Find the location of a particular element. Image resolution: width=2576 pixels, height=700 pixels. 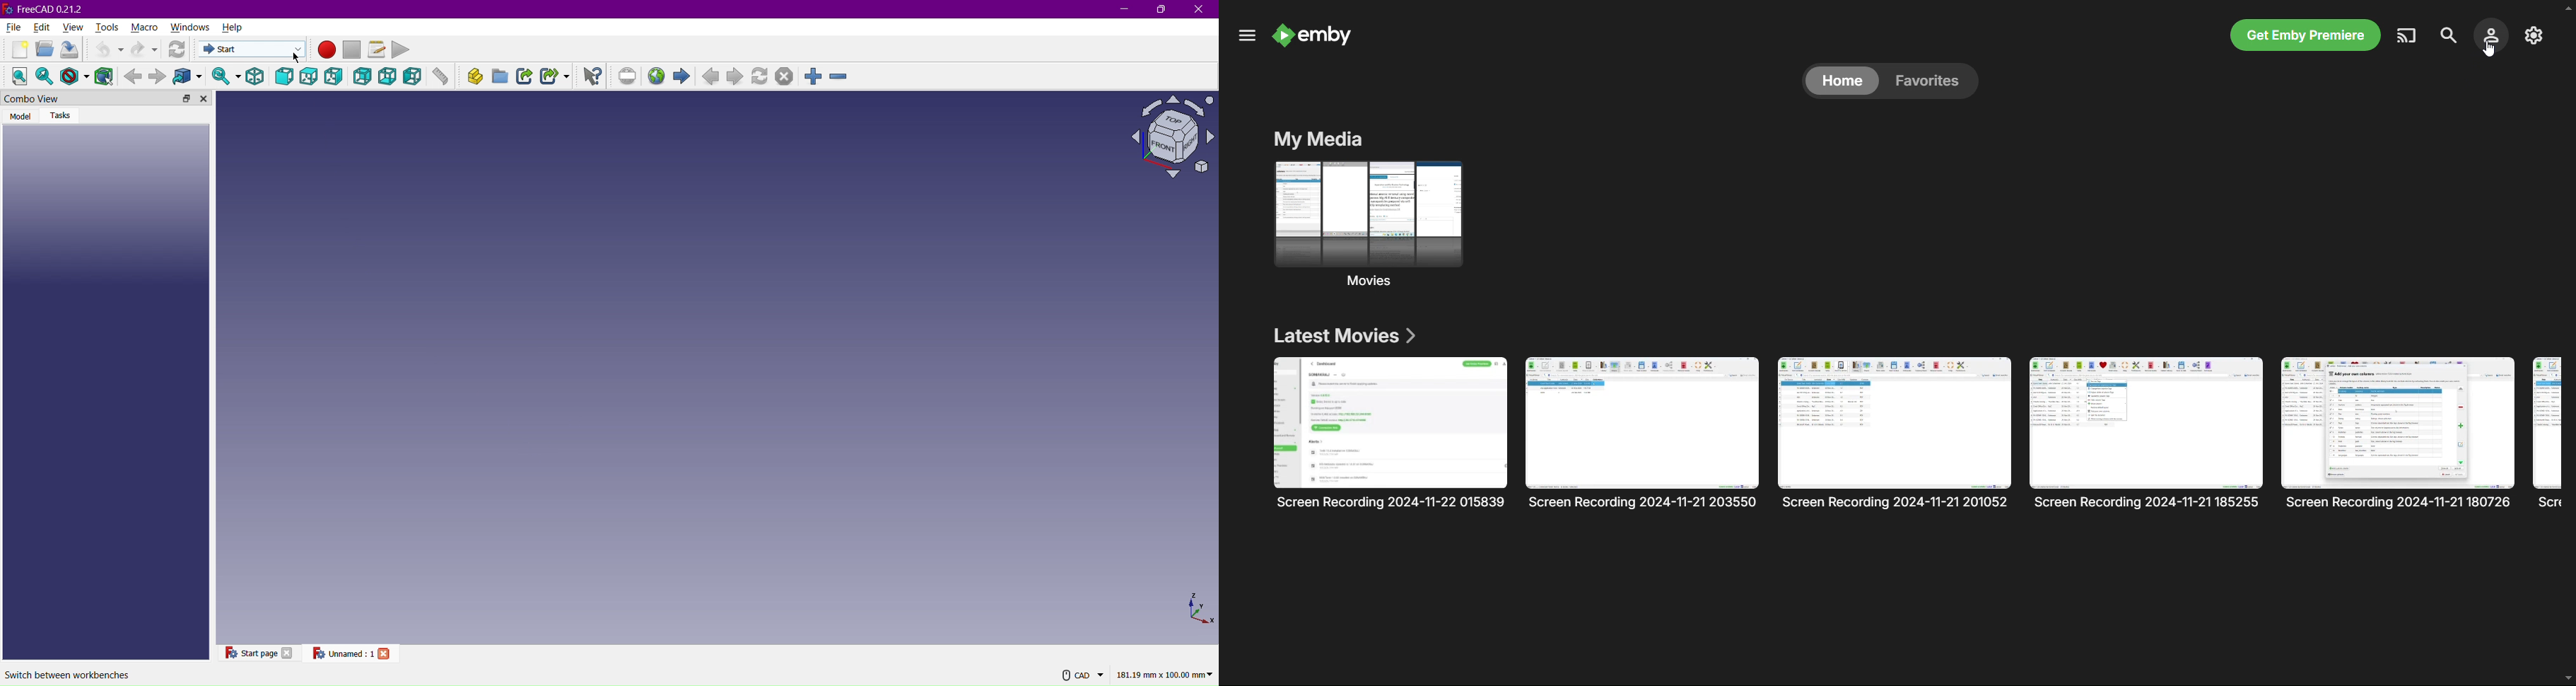

close is located at coordinates (385, 653).